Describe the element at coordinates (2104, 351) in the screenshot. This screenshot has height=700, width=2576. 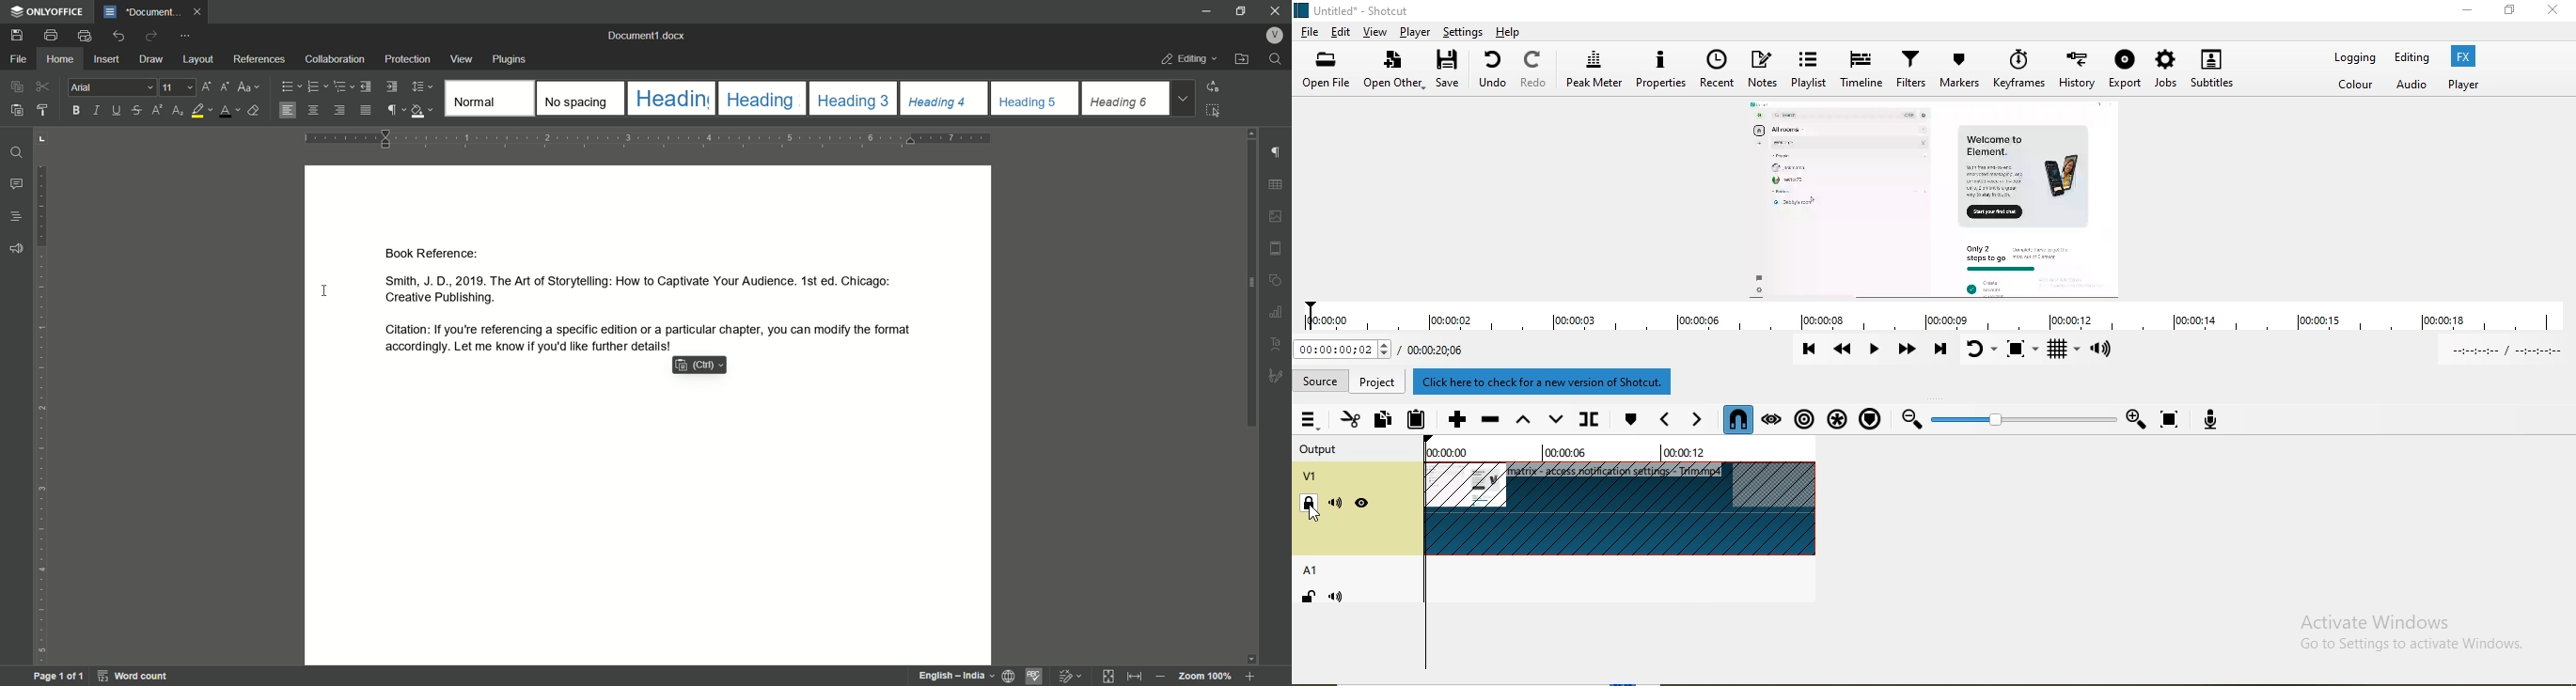
I see `Show volume control` at that location.